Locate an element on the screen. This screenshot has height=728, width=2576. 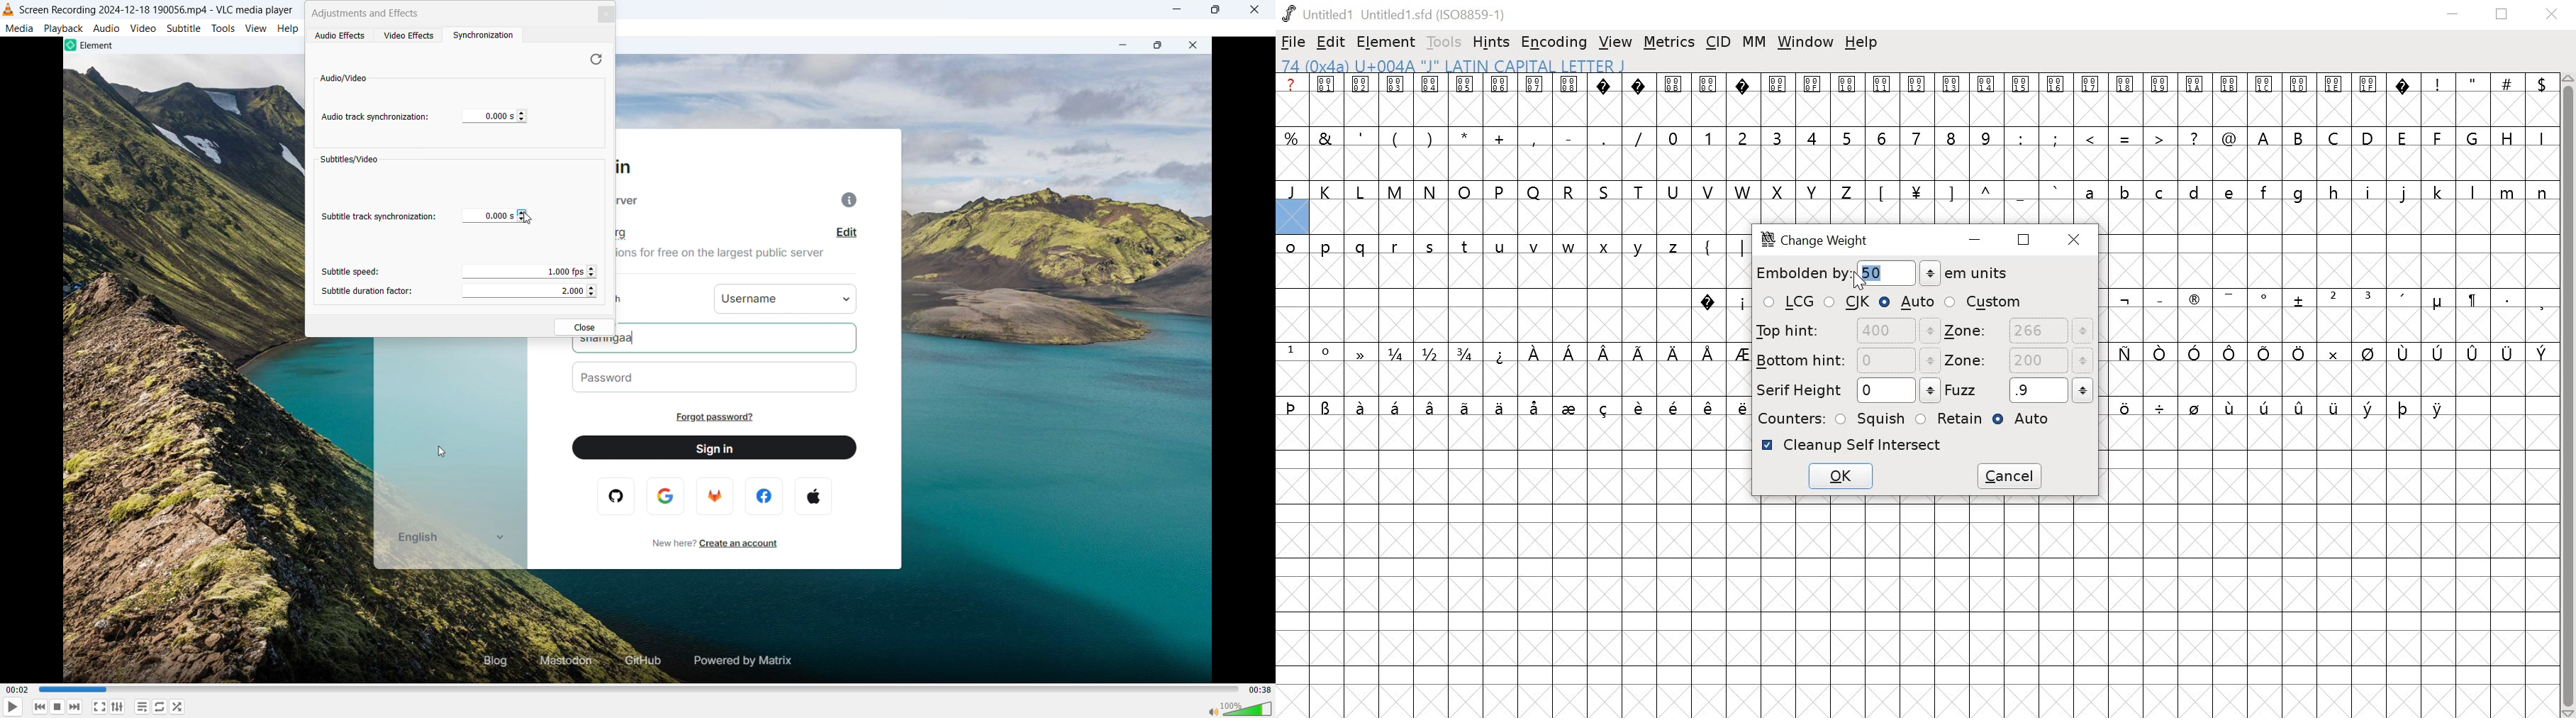
adjust subtitle track synchronization is located at coordinates (522, 215).